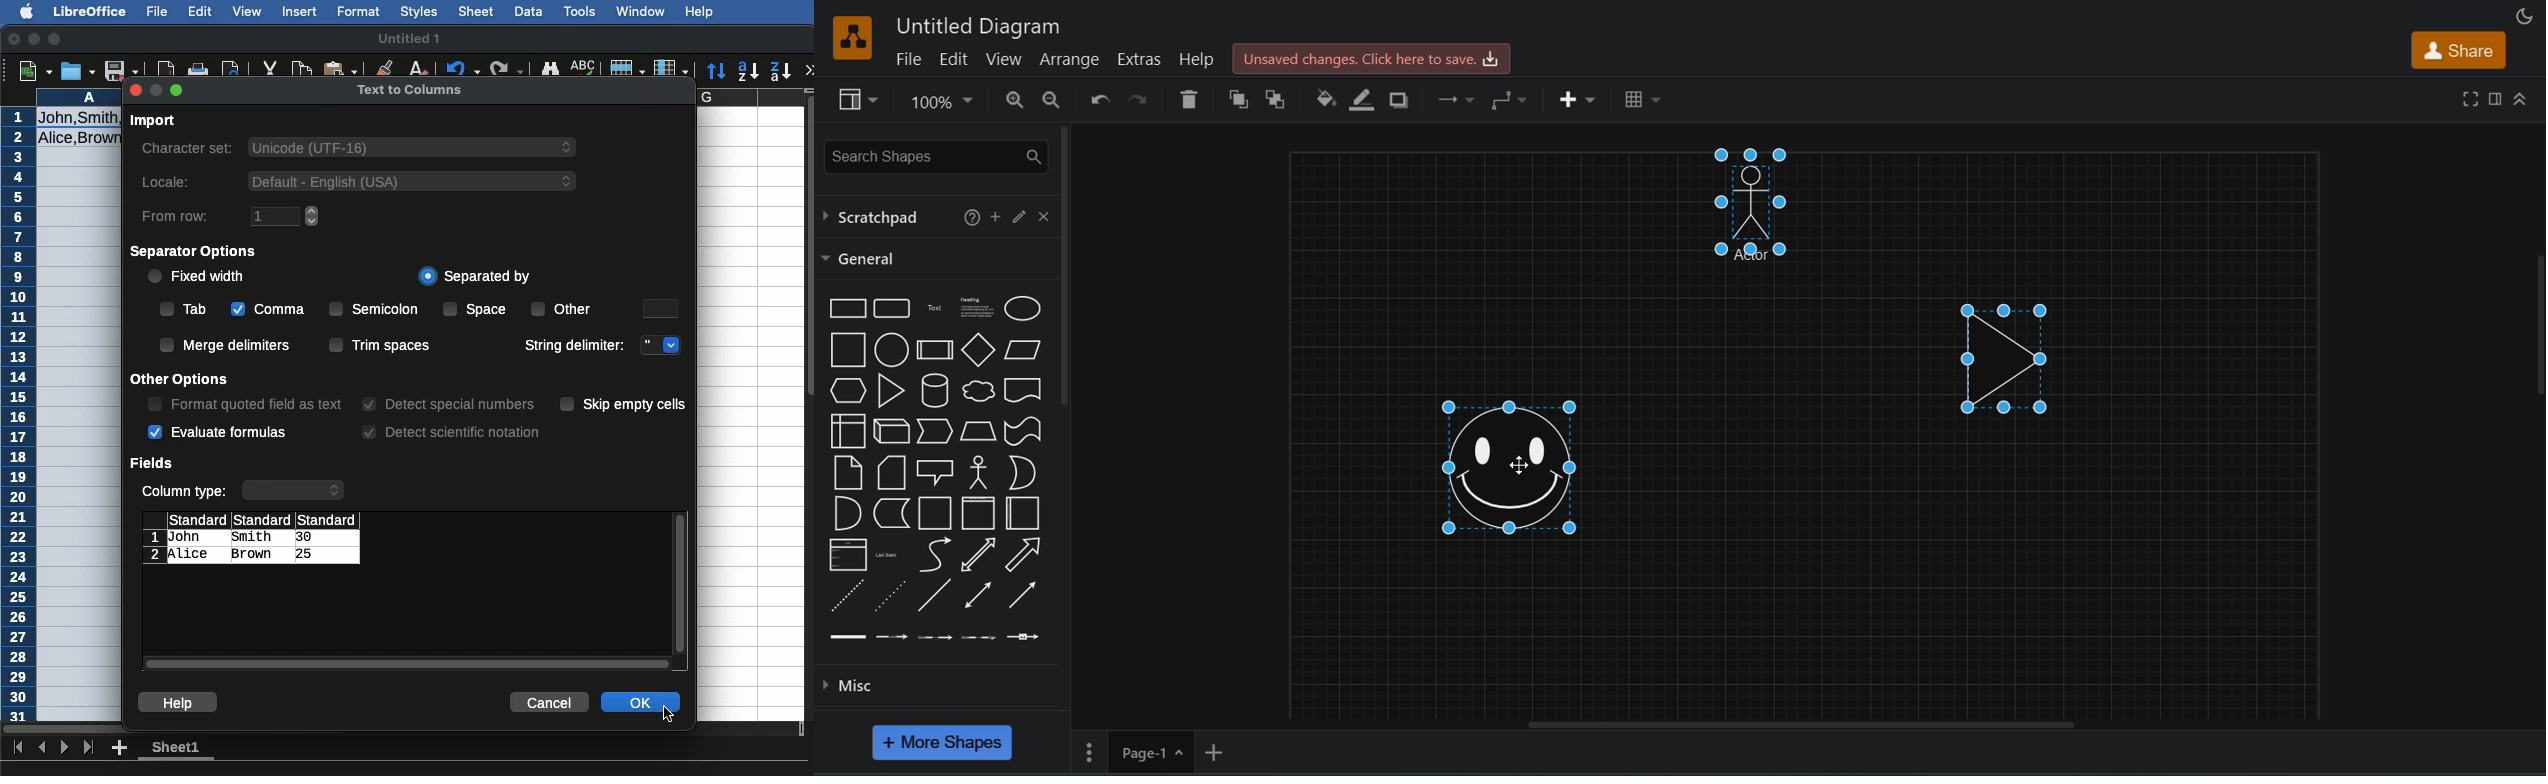 This screenshot has width=2548, height=784. What do you see at coordinates (1131, 753) in the screenshot?
I see `page 1` at bounding box center [1131, 753].